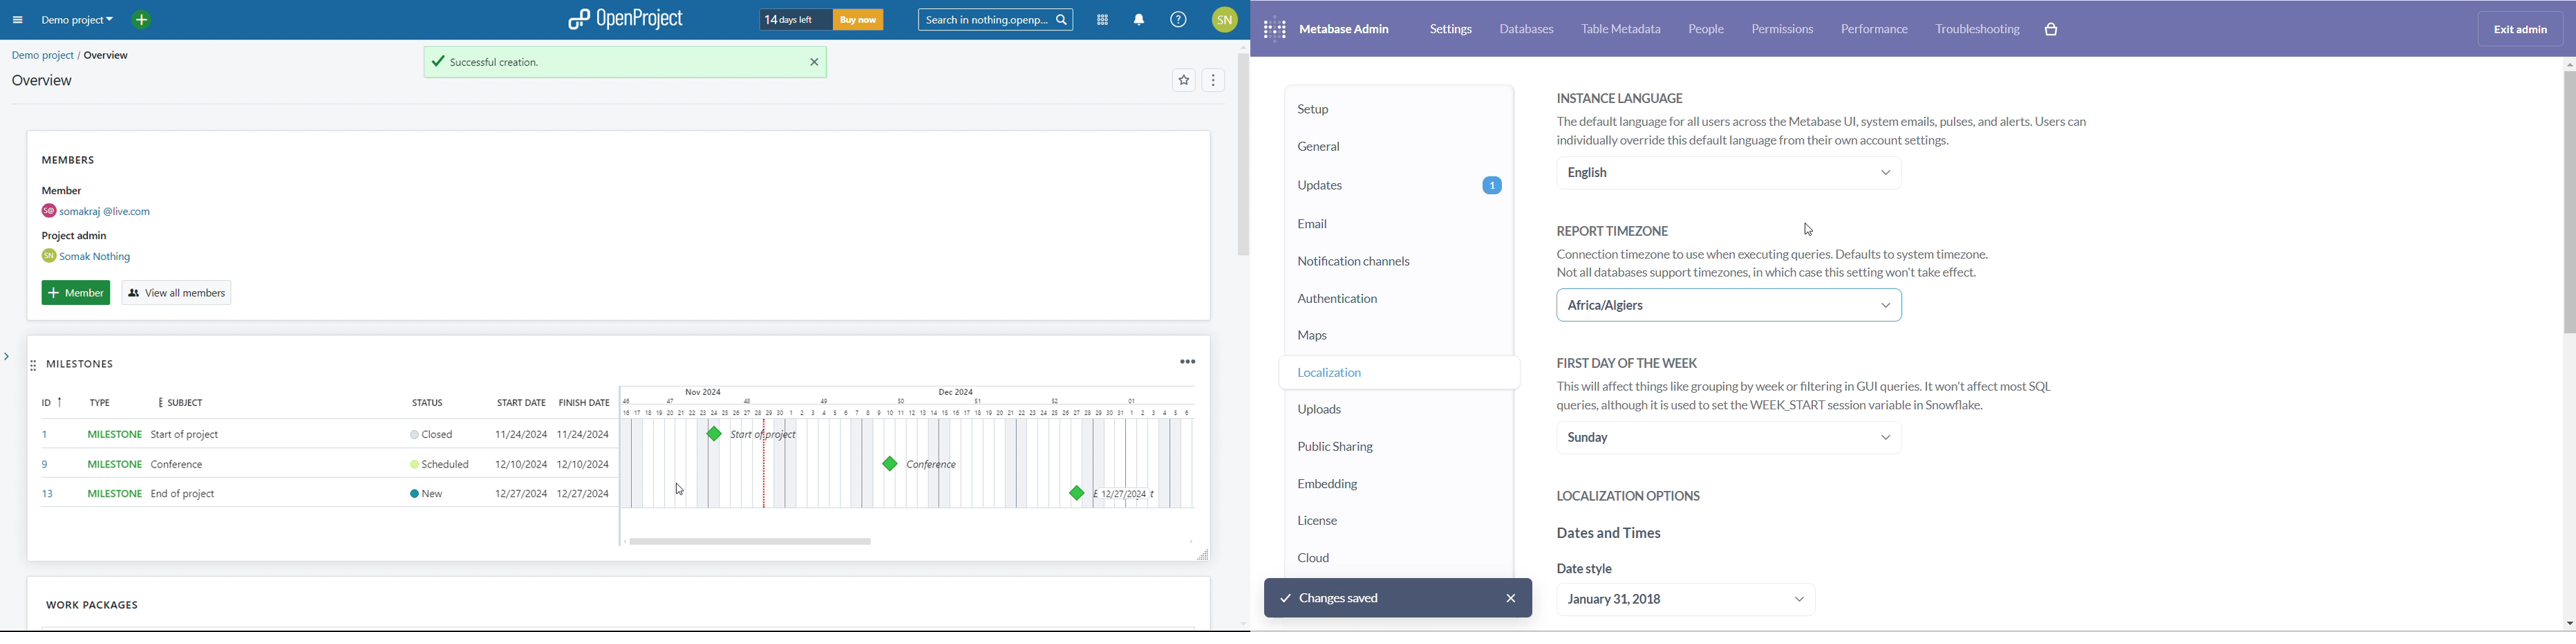  What do you see at coordinates (995, 20) in the screenshot?
I see `search` at bounding box center [995, 20].